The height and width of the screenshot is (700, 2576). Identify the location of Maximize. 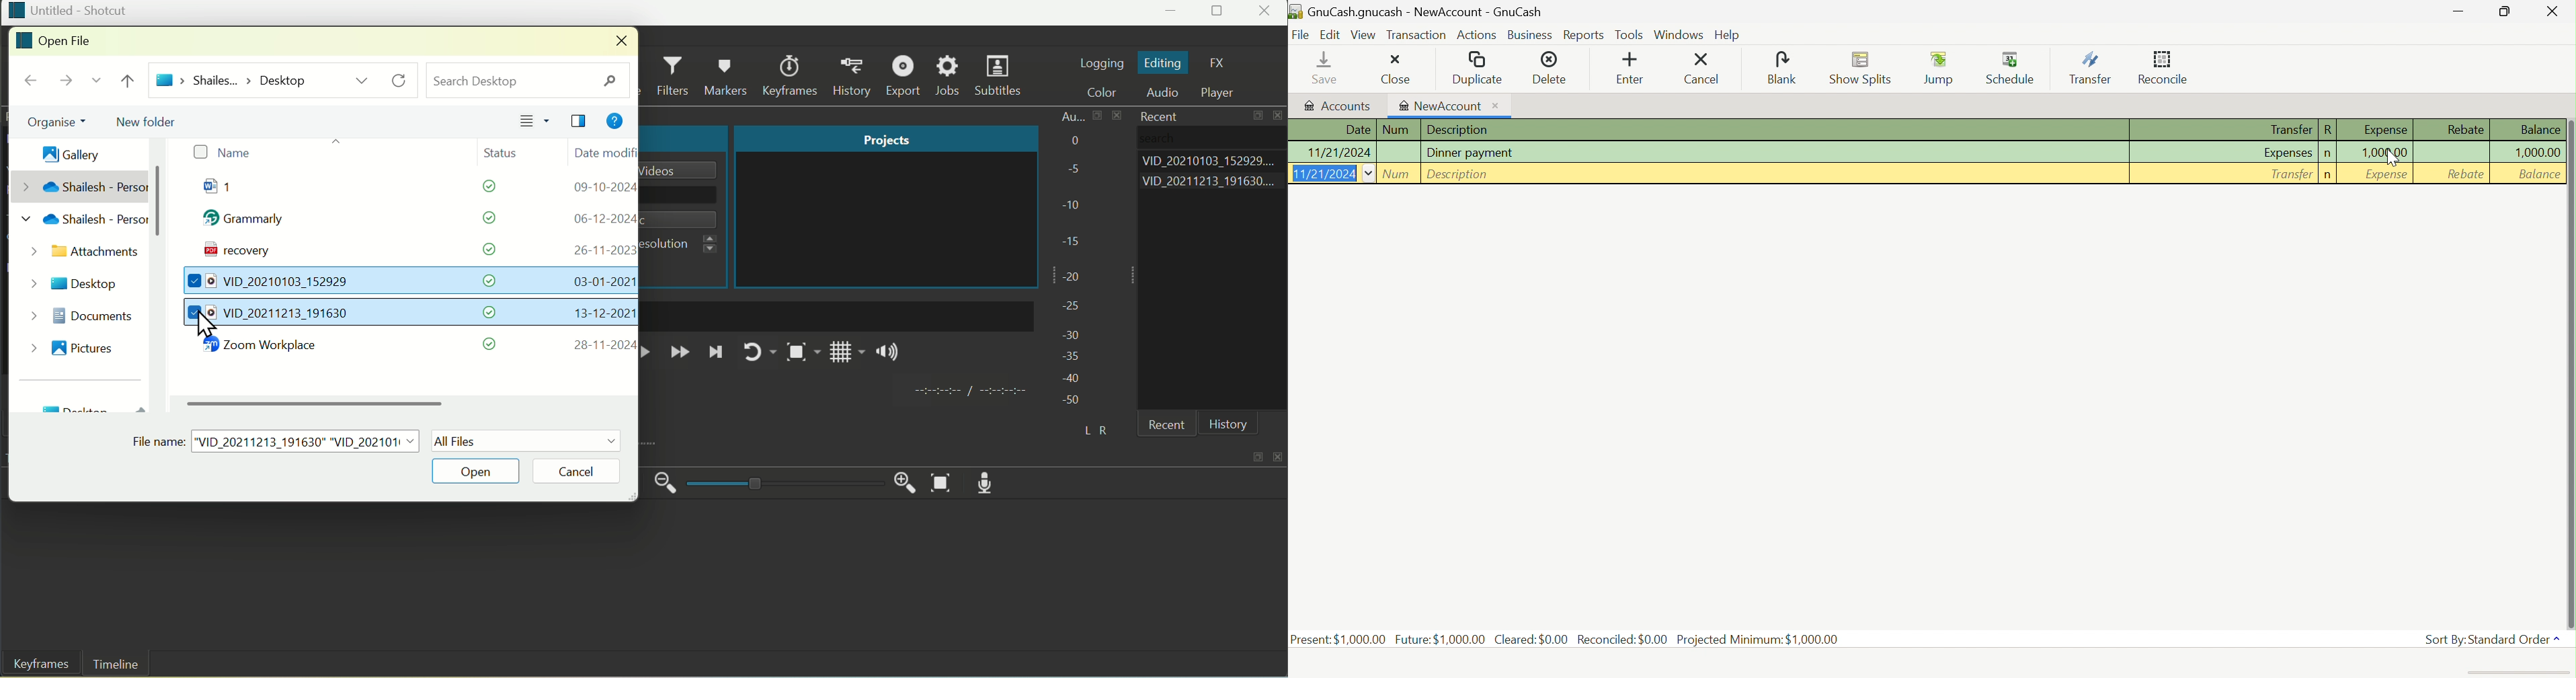
(1219, 13).